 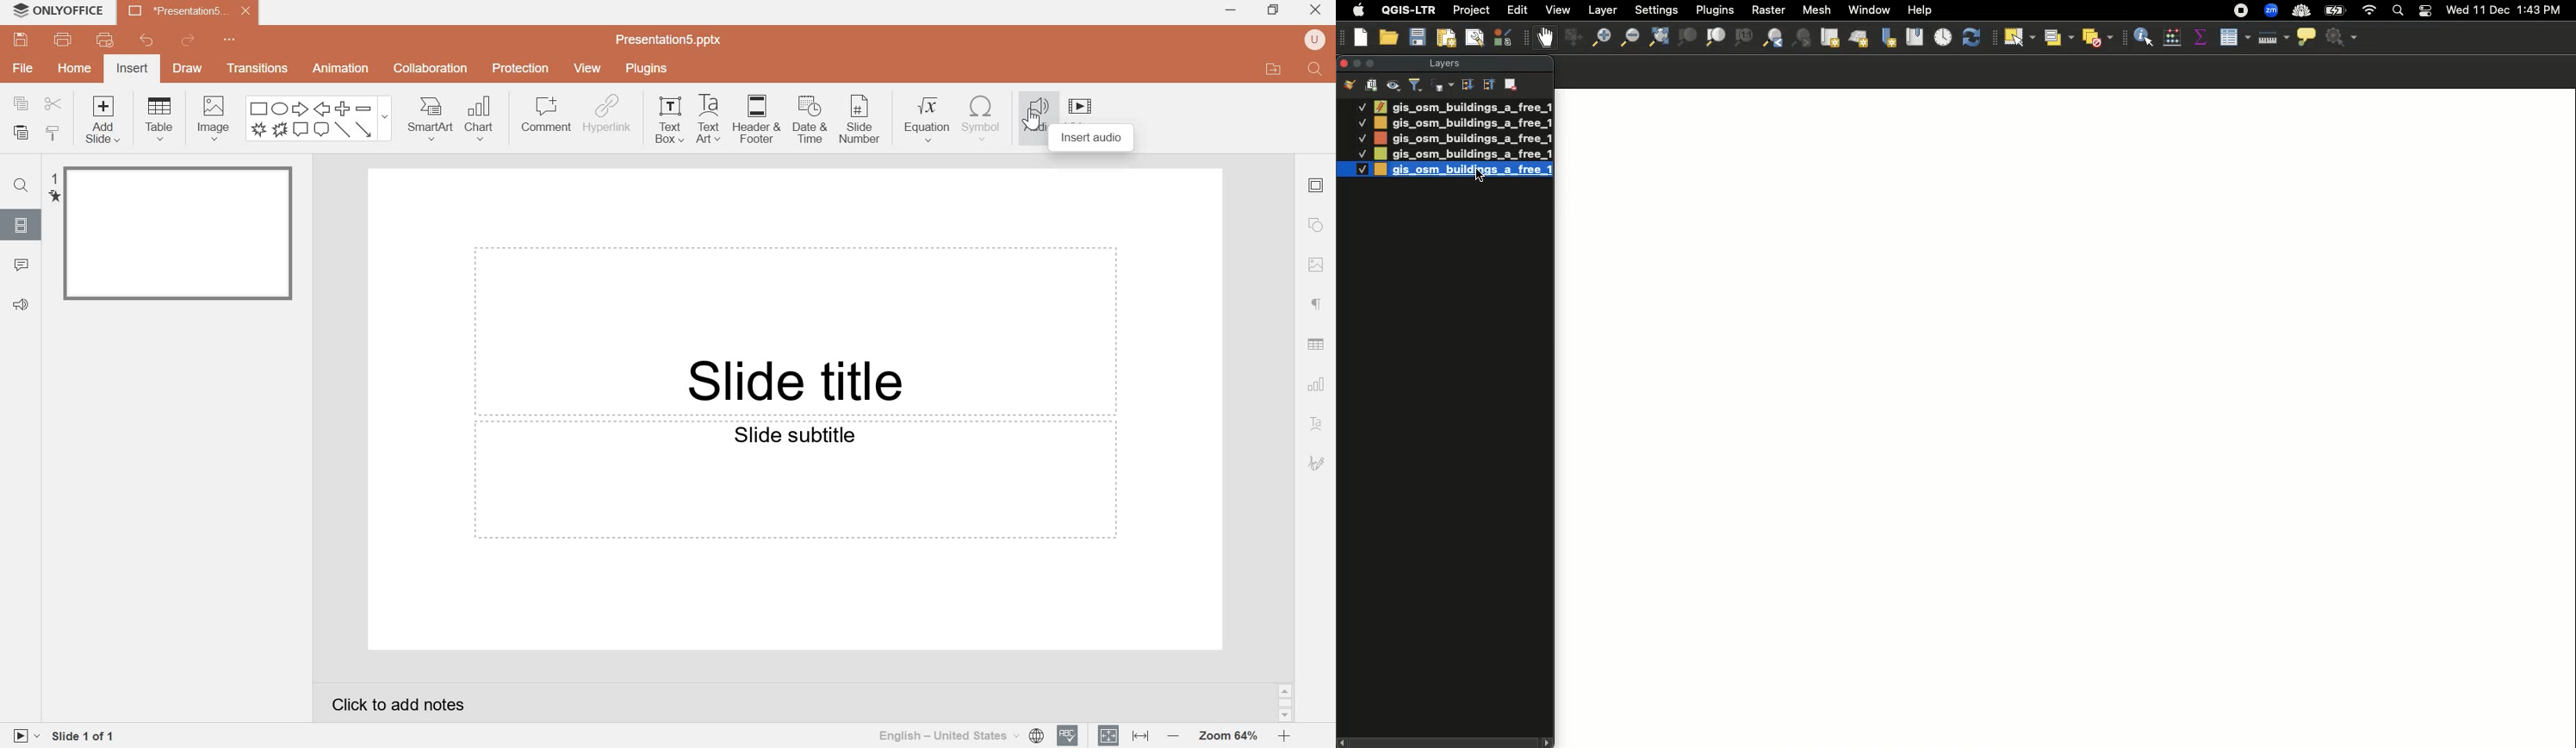 I want to click on Cursor, so click(x=1476, y=175).